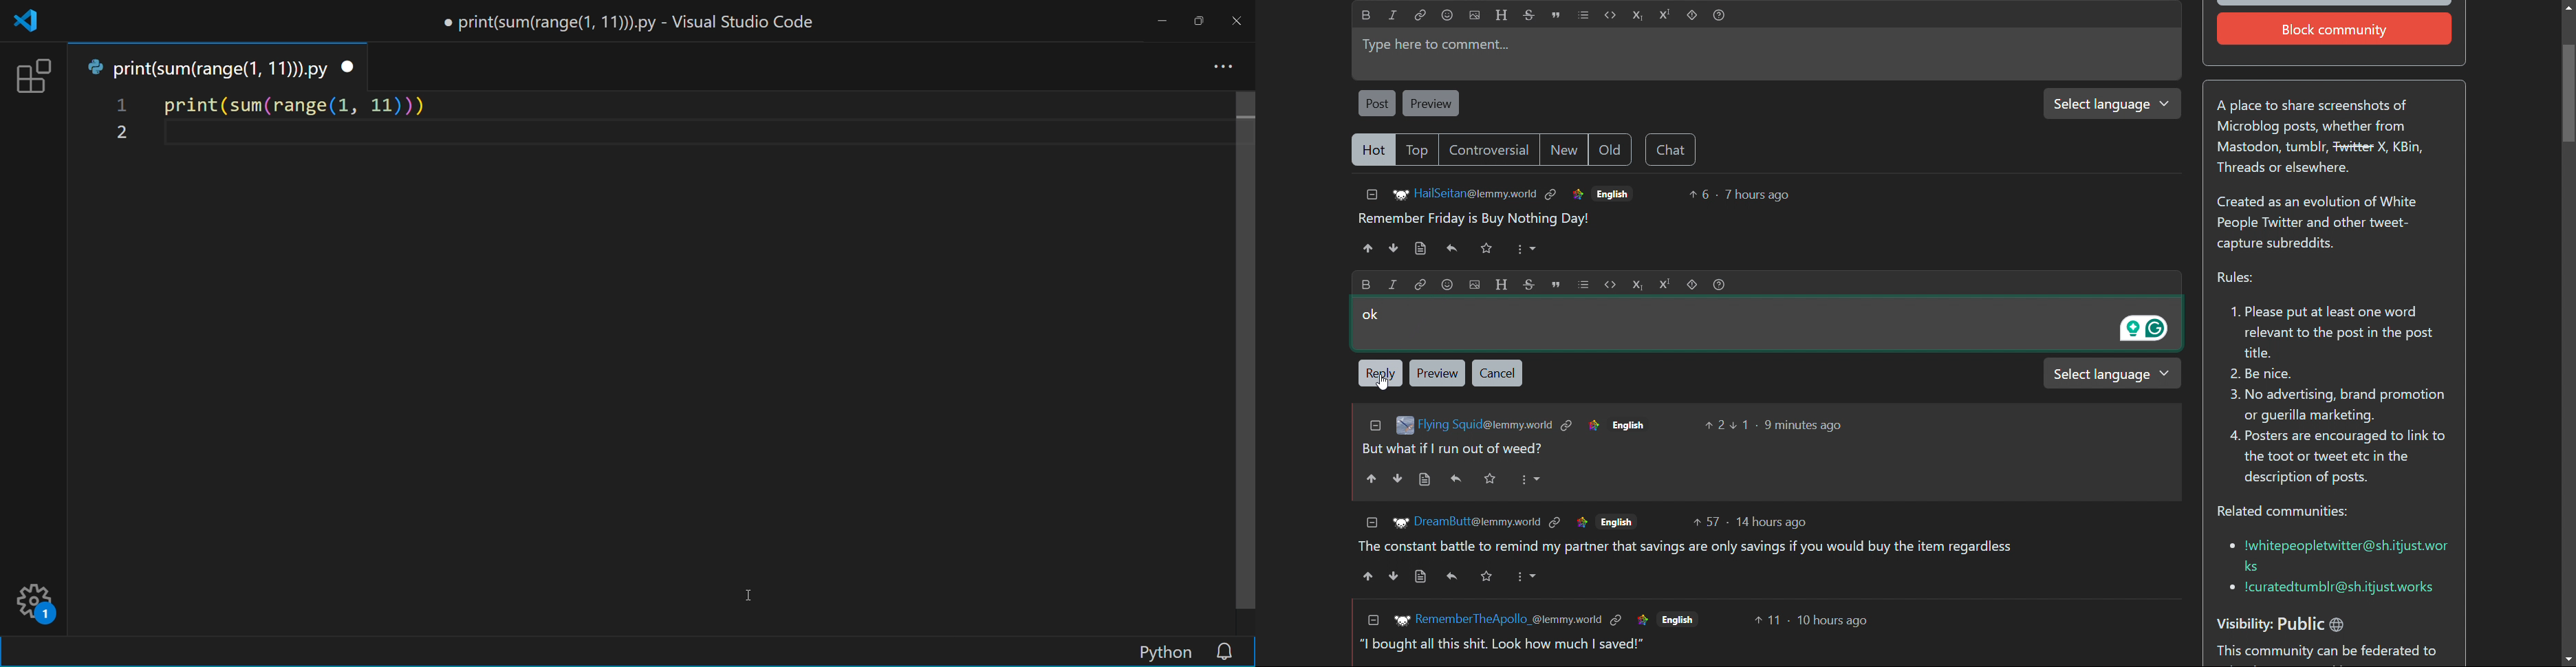  I want to click on time of posting, so click(1757, 195).